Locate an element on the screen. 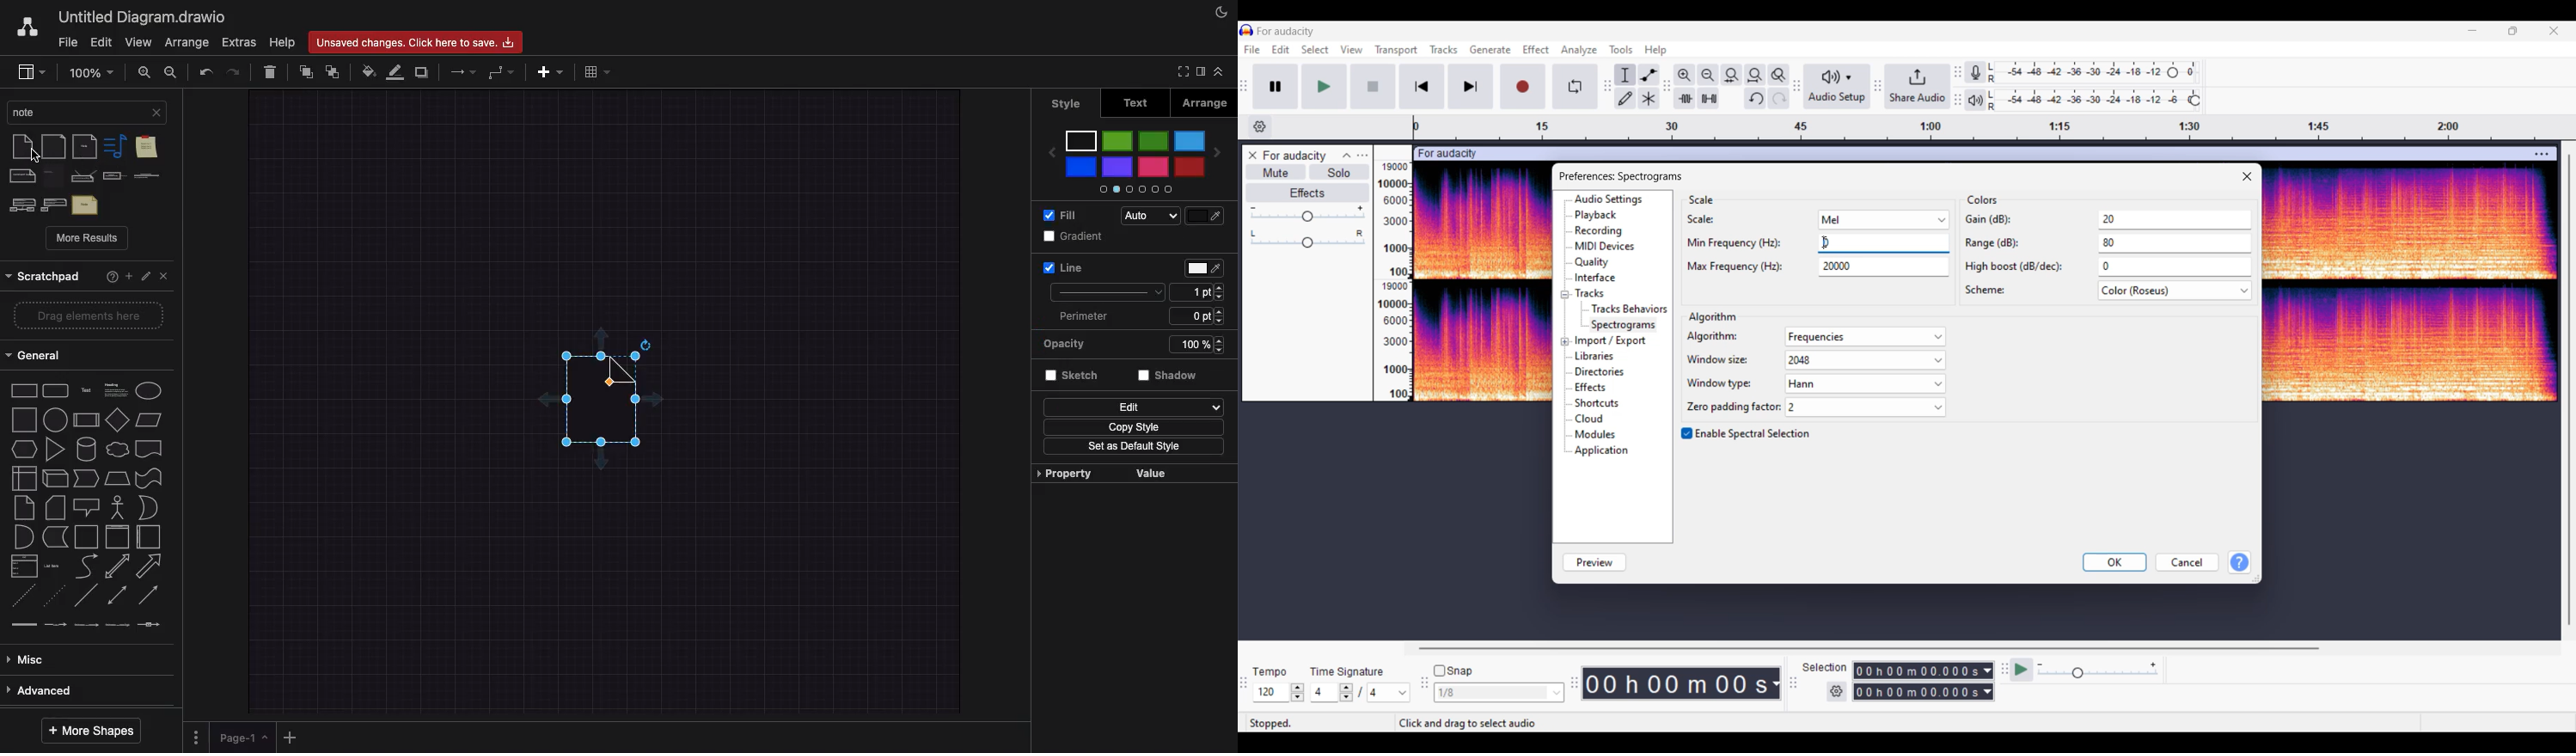 The image size is (2576, 756). Window and setting title  is located at coordinates (1620, 175).